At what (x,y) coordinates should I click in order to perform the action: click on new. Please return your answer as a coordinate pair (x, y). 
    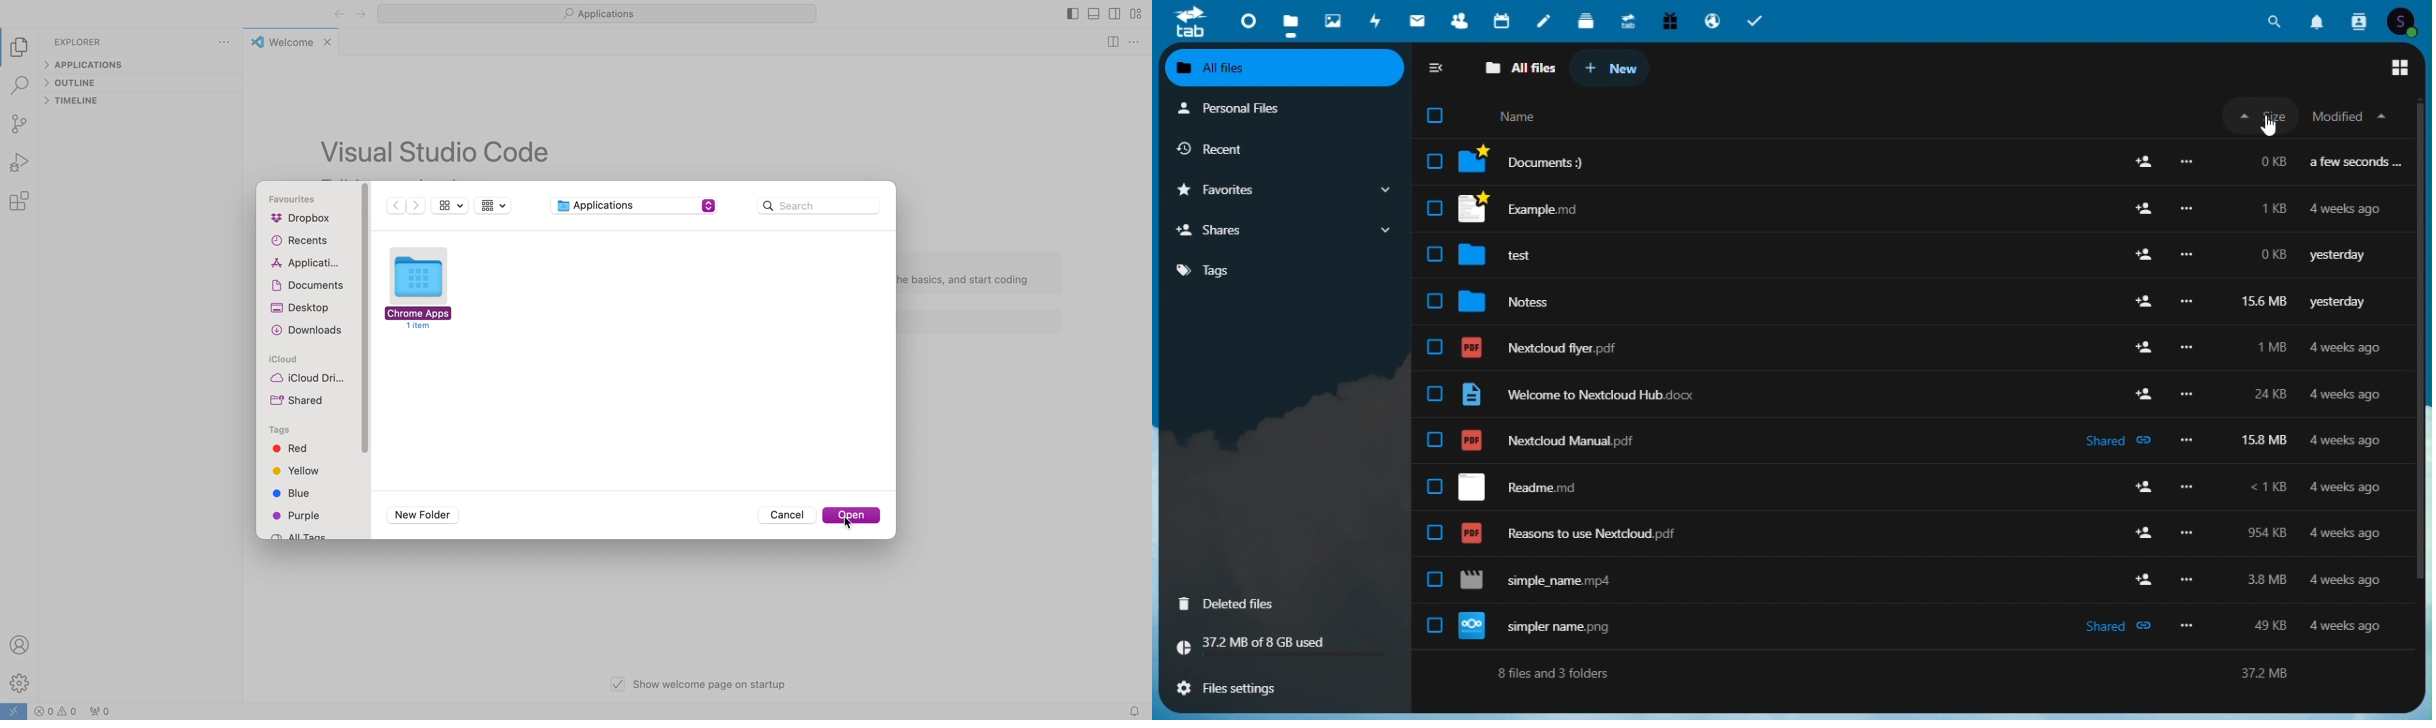
    Looking at the image, I should click on (1611, 70).